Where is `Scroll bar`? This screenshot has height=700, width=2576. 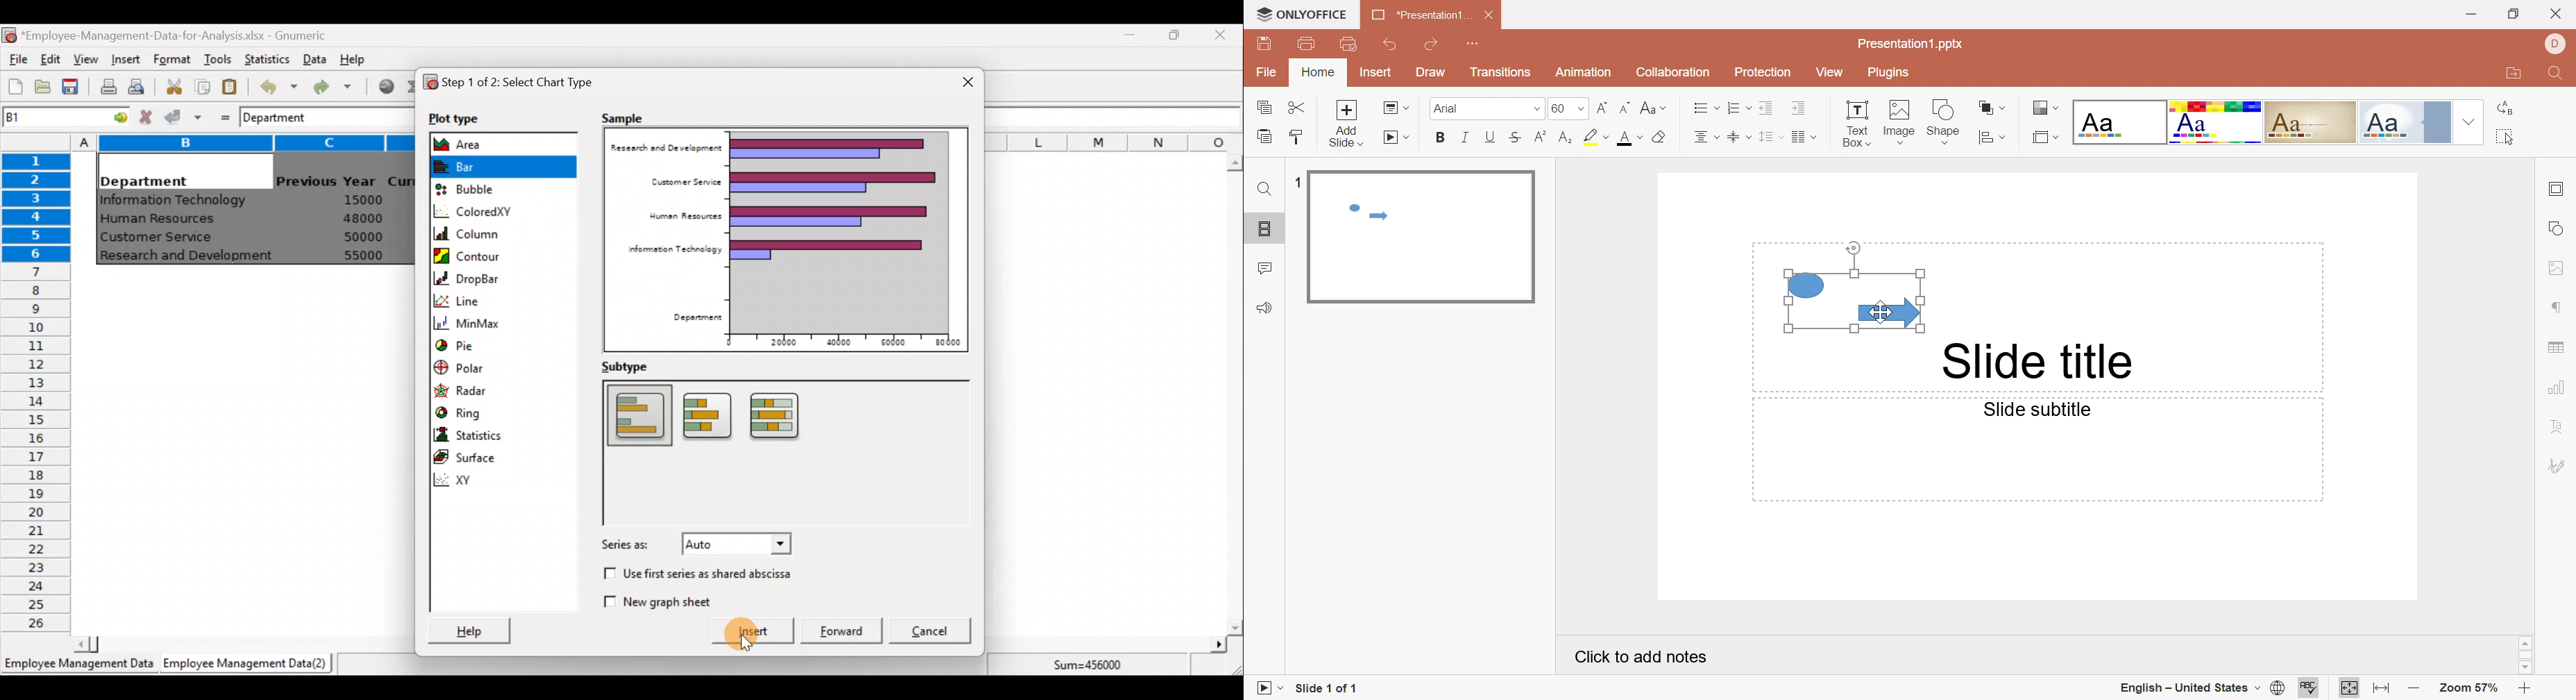 Scroll bar is located at coordinates (1235, 395).